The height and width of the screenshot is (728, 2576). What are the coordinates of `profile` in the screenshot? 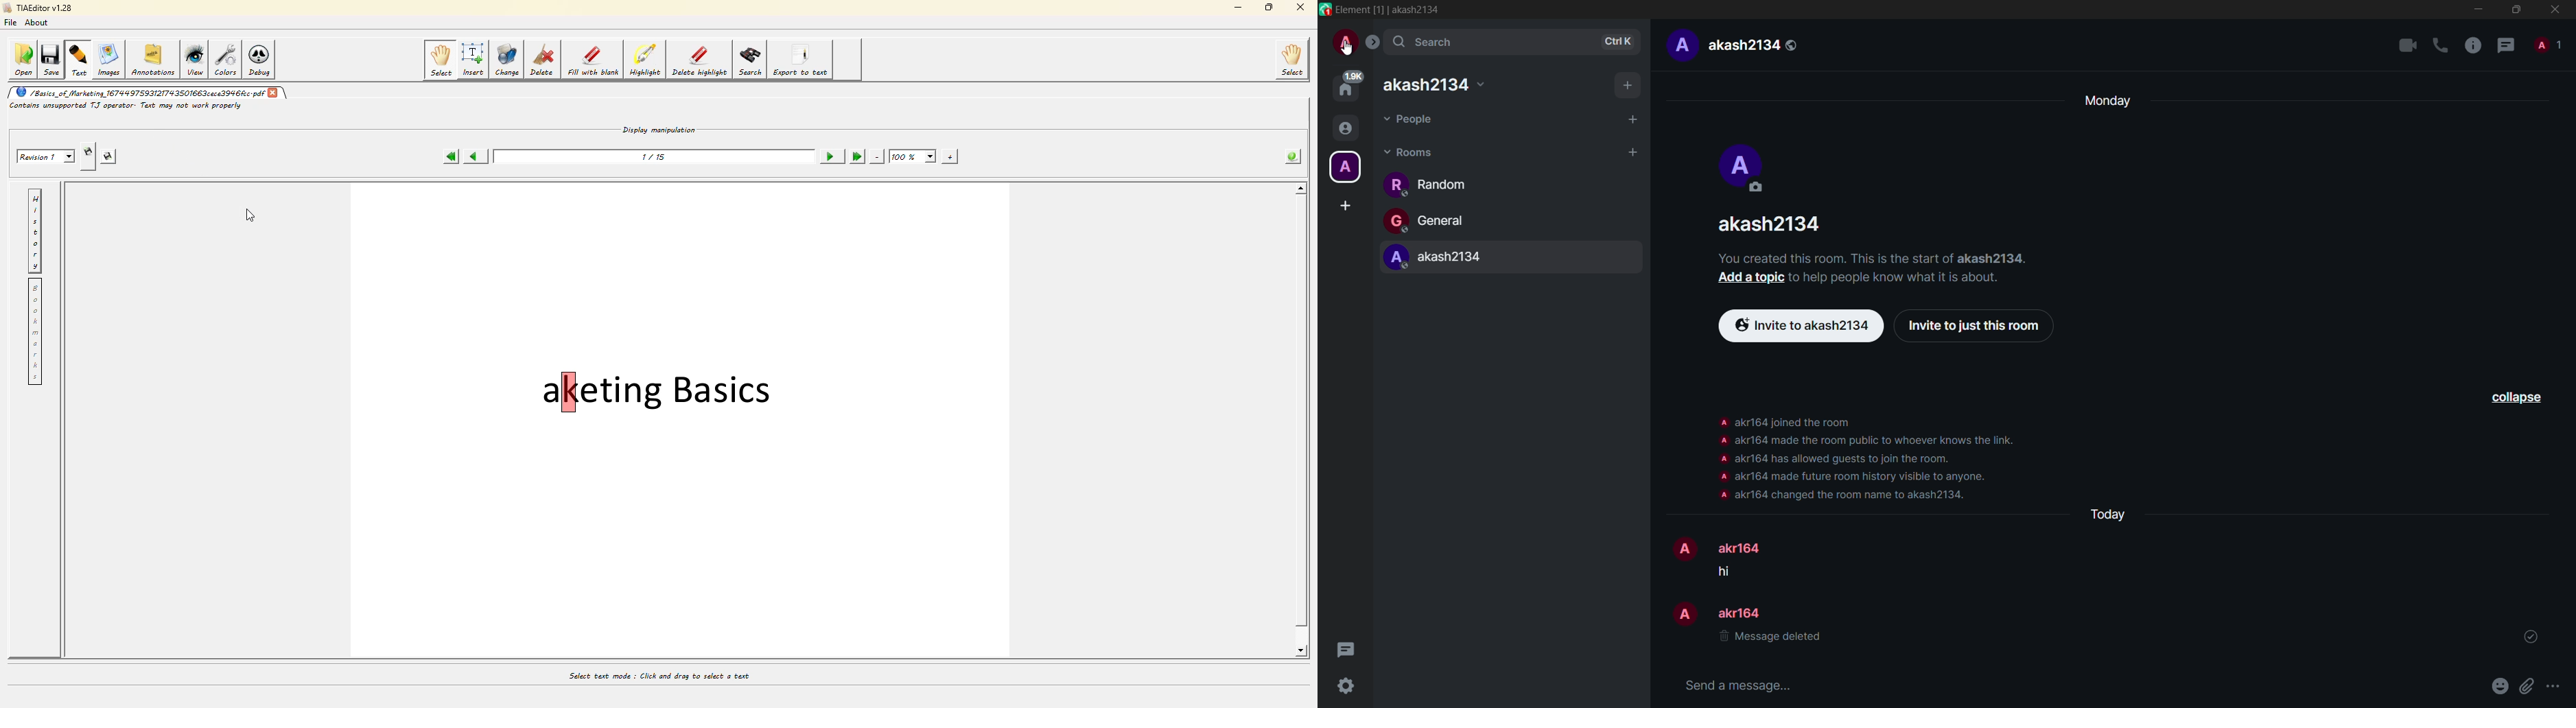 It's located at (1345, 44).